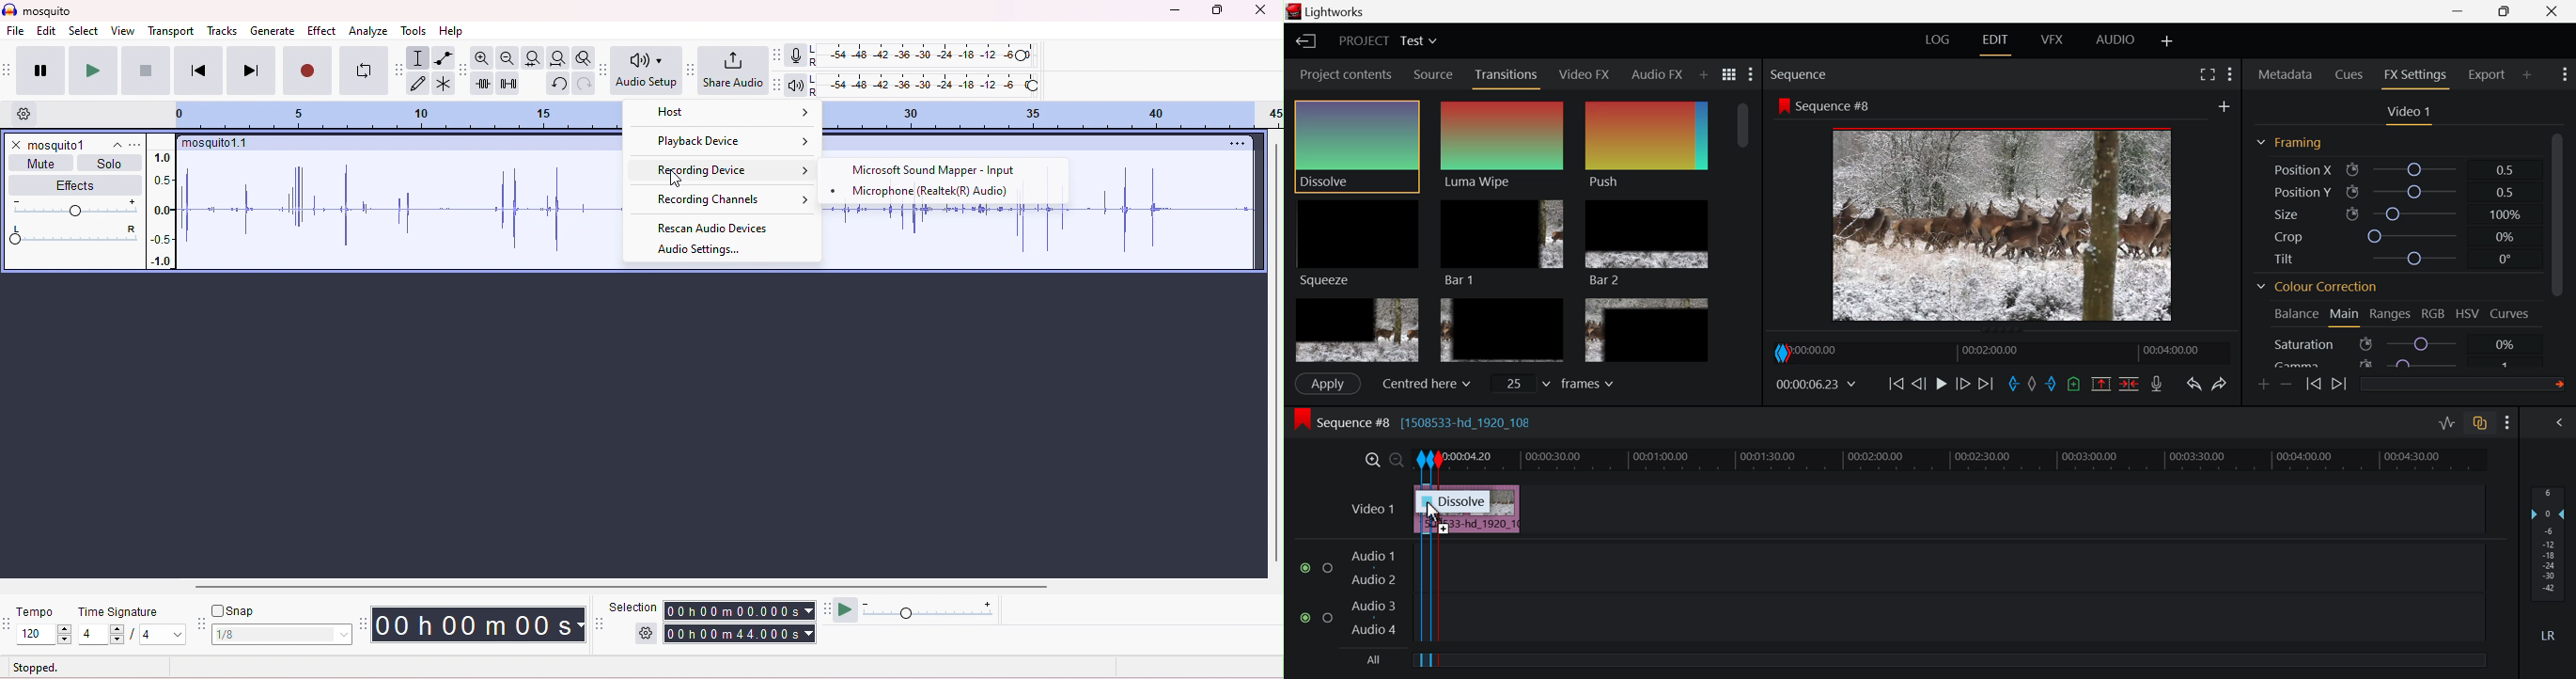 This screenshot has height=700, width=2576. What do you see at coordinates (118, 612) in the screenshot?
I see `time signature` at bounding box center [118, 612].